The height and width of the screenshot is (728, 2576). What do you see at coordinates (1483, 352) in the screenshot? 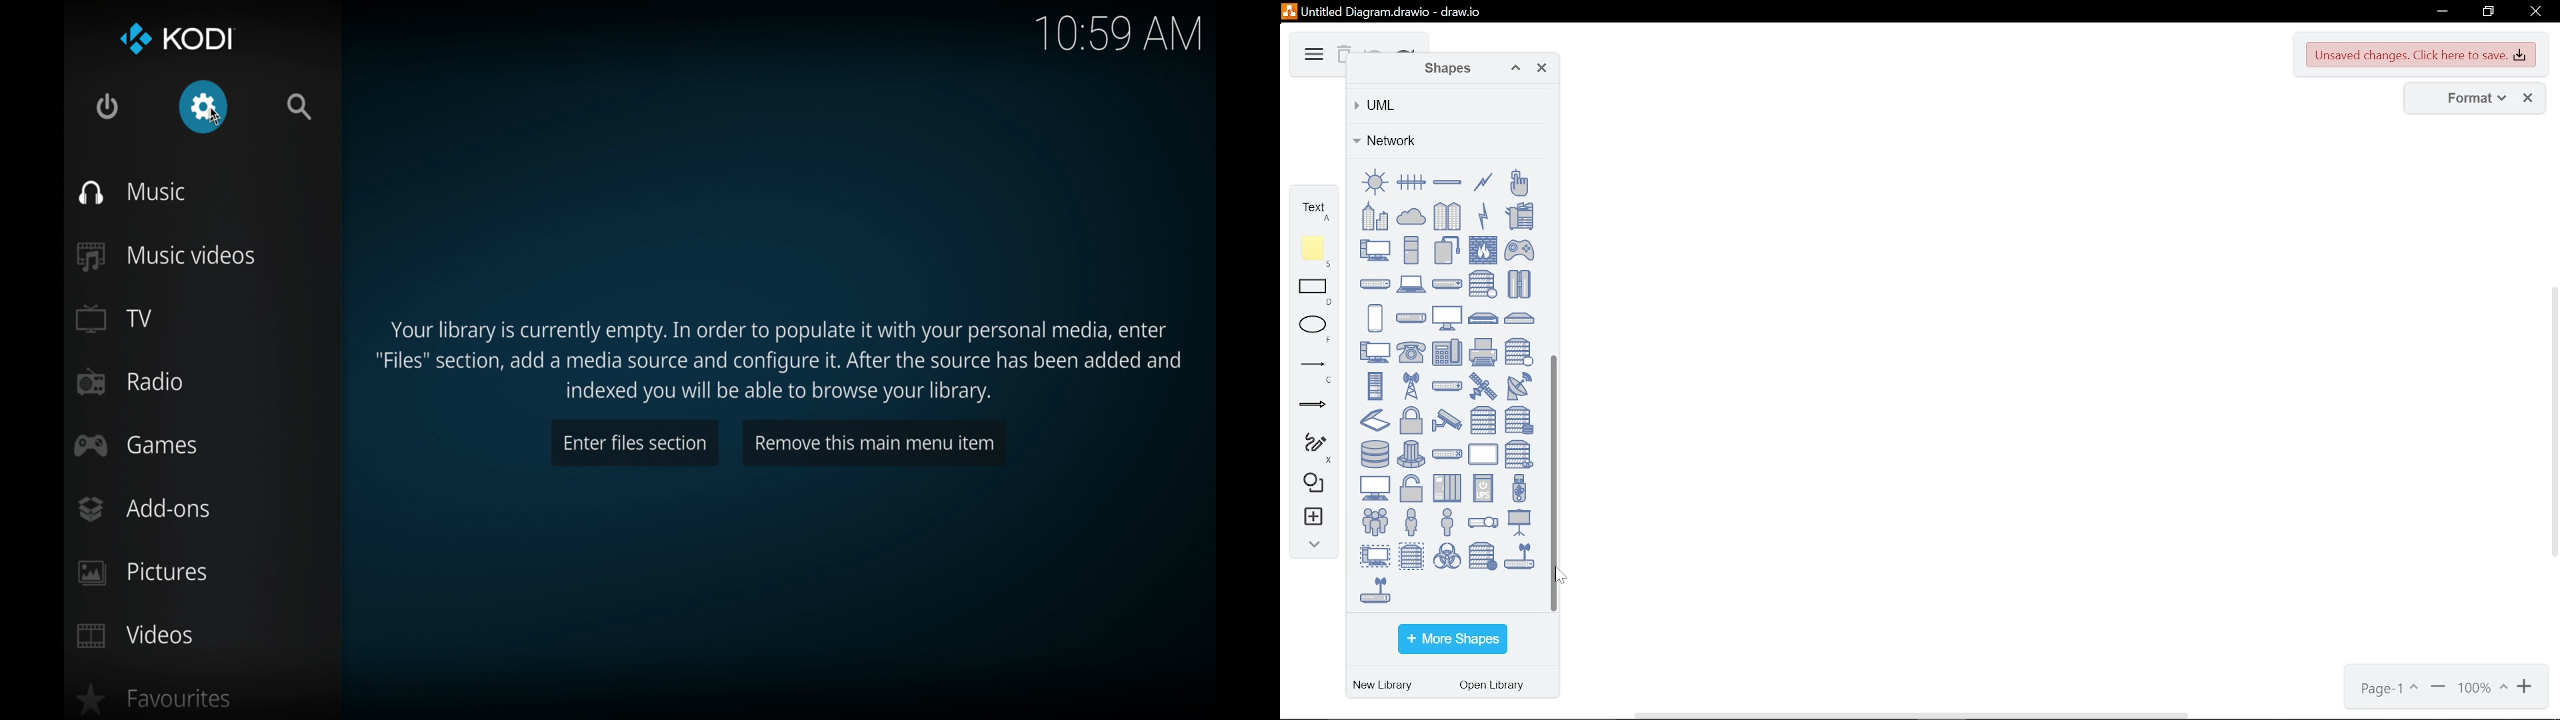
I see `printer` at bounding box center [1483, 352].